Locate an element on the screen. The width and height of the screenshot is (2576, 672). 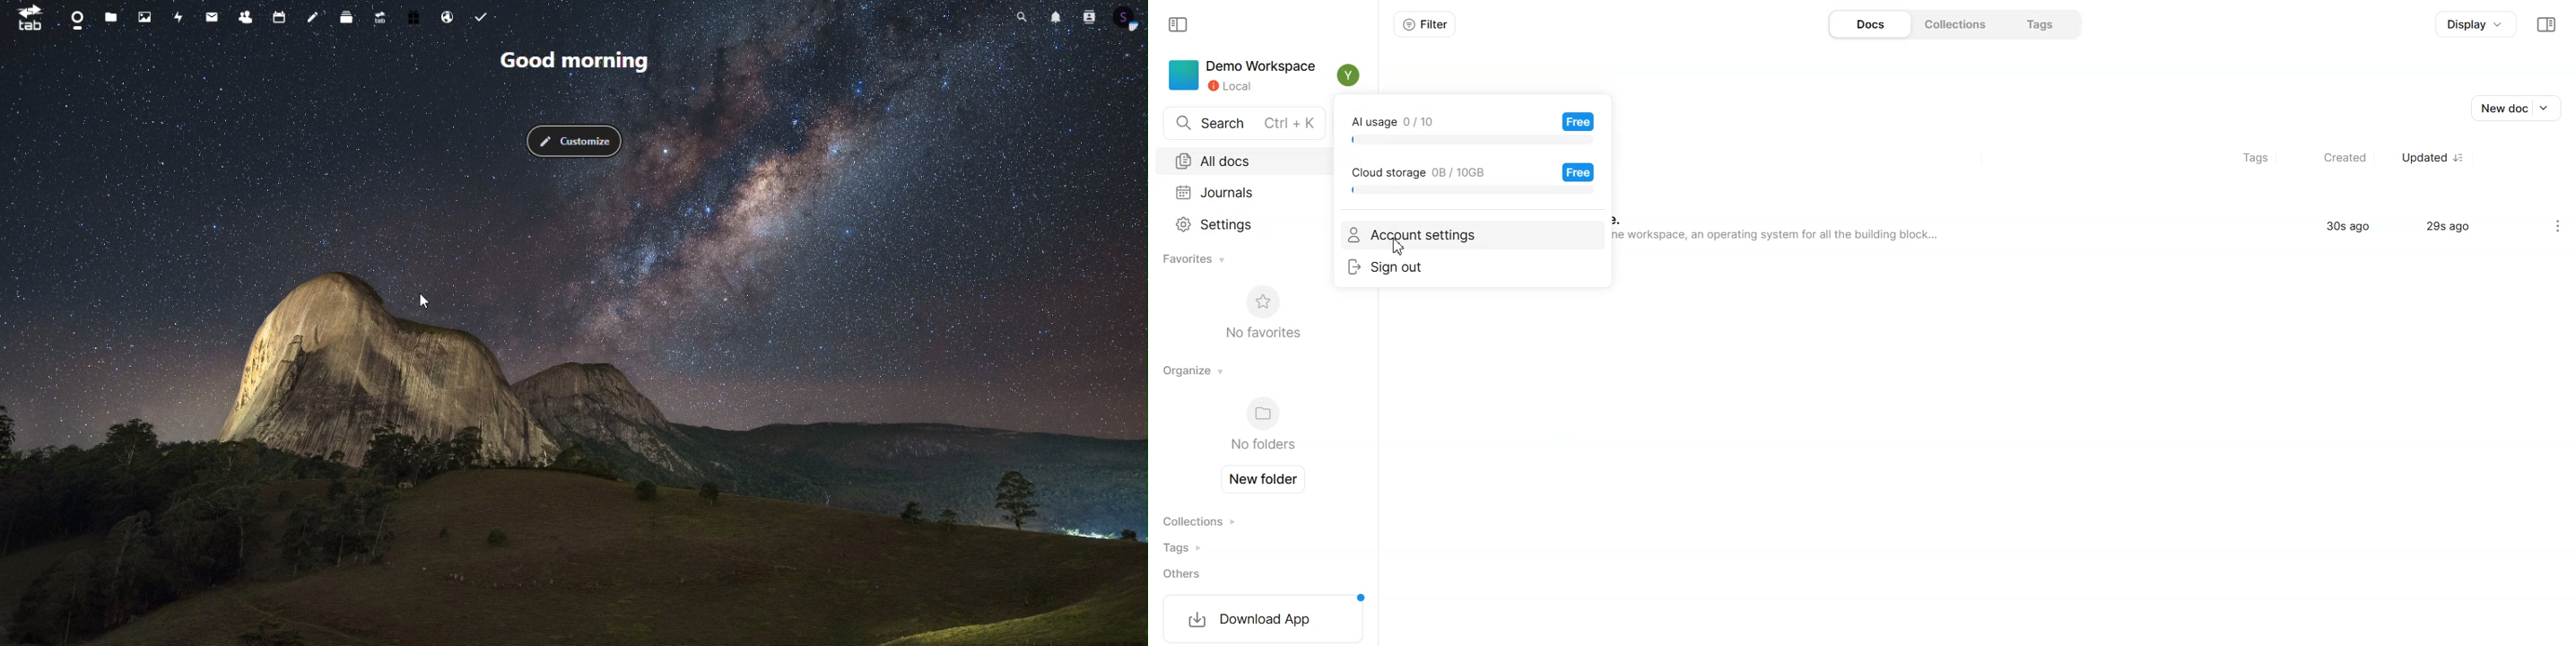
Tags is located at coordinates (2248, 158).